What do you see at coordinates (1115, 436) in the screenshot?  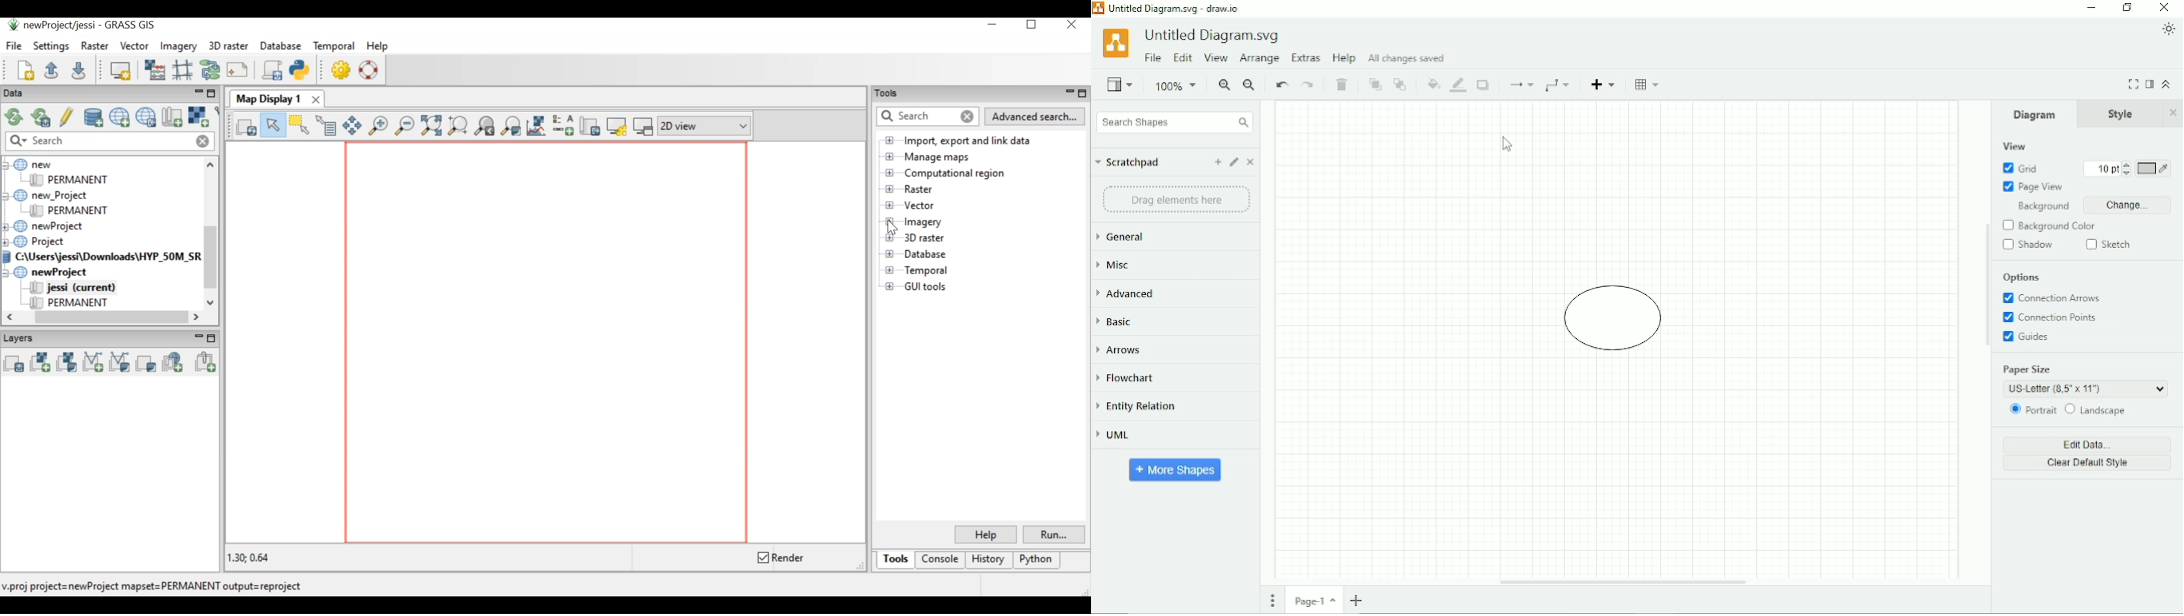 I see `UML` at bounding box center [1115, 436].